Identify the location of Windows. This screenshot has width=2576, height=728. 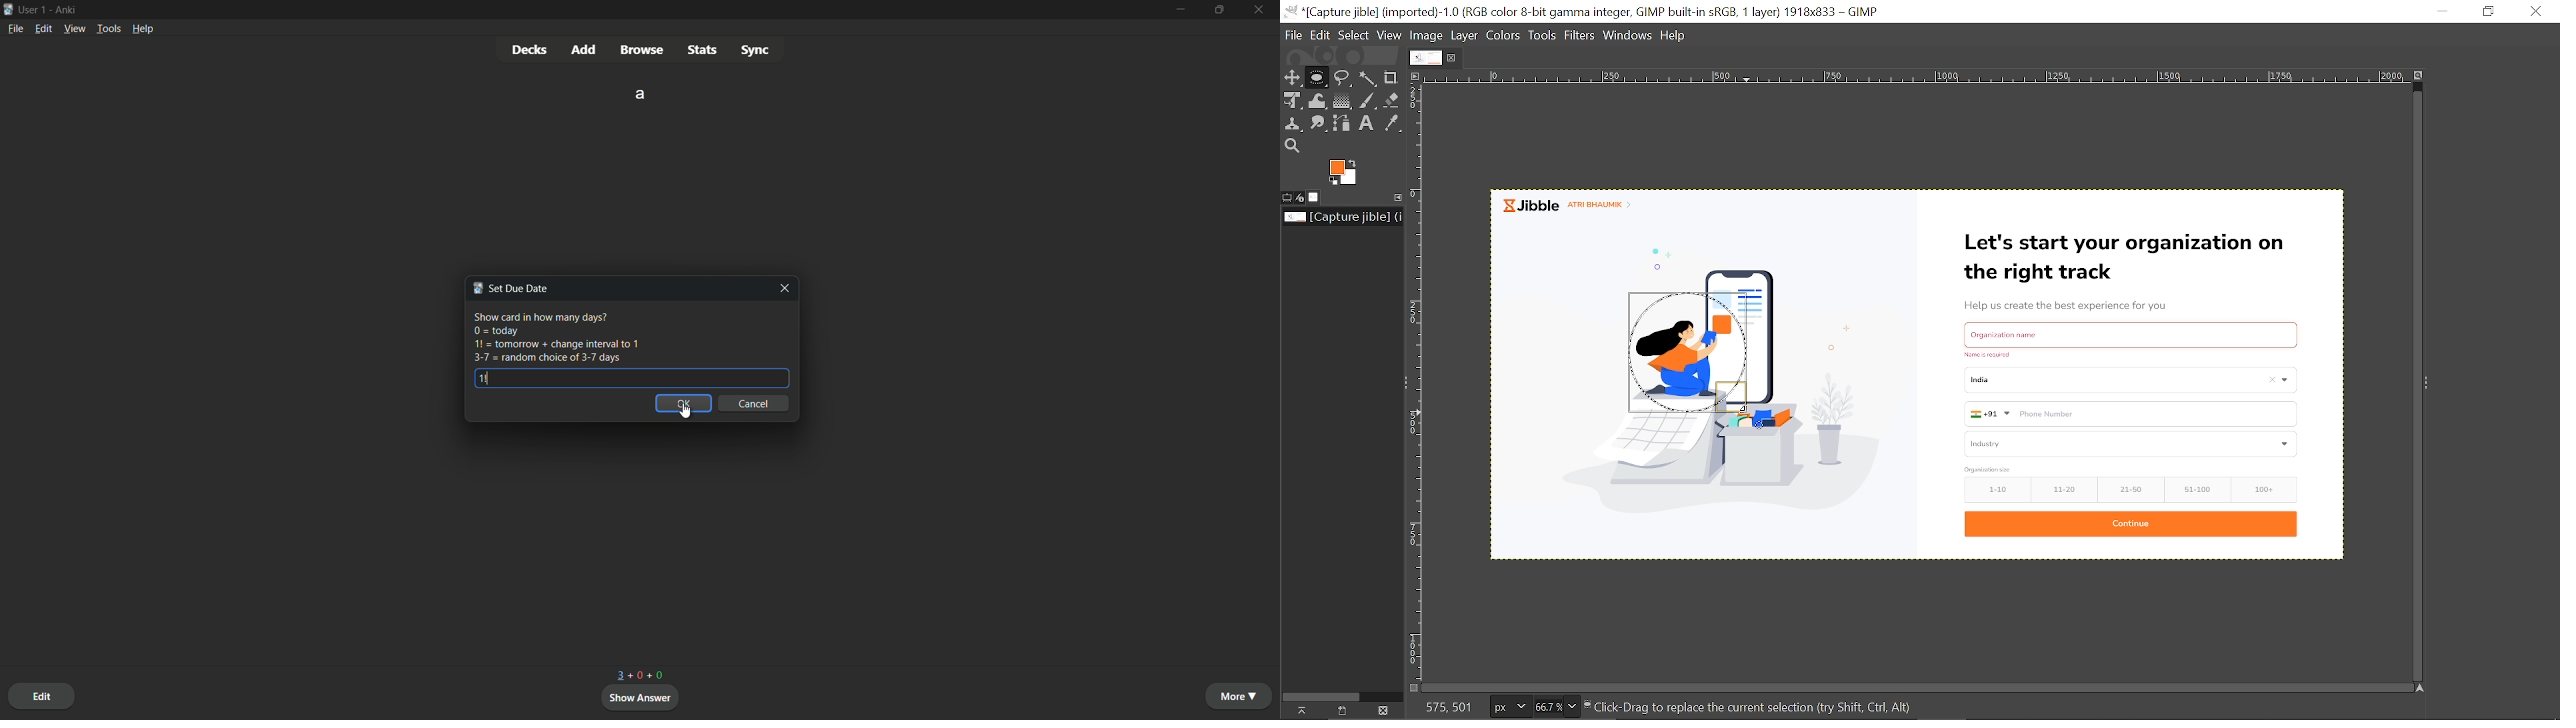
(1629, 35).